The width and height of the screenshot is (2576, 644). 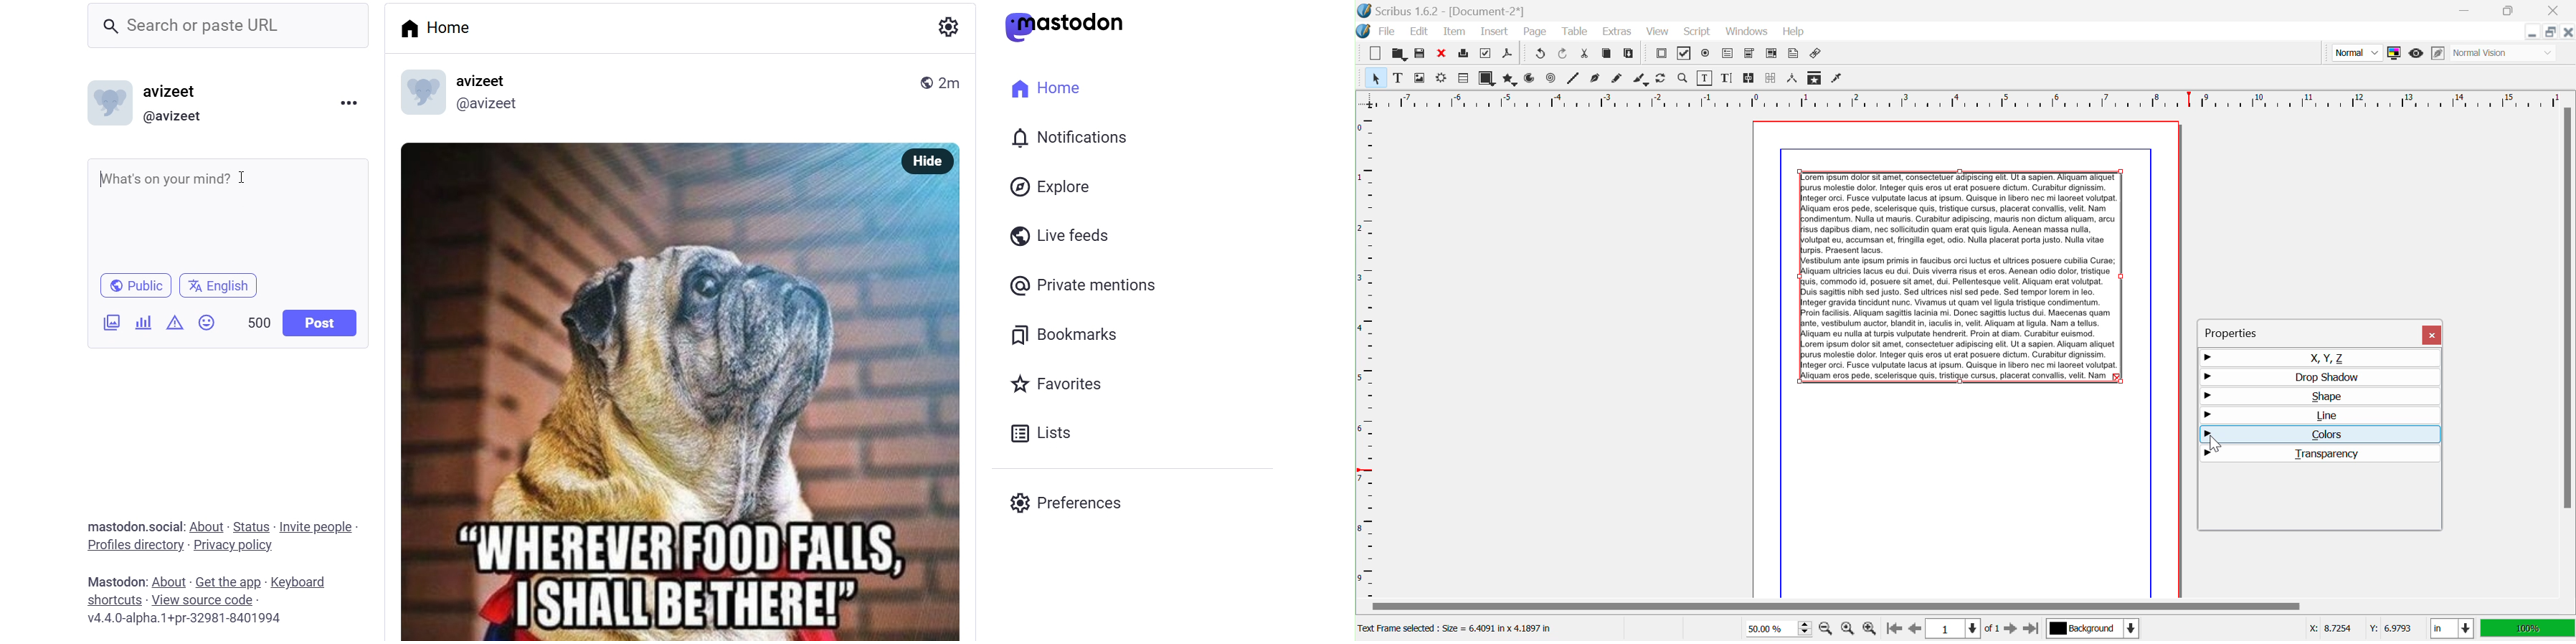 I want to click on Pdf Combo Box, so click(x=1749, y=54).